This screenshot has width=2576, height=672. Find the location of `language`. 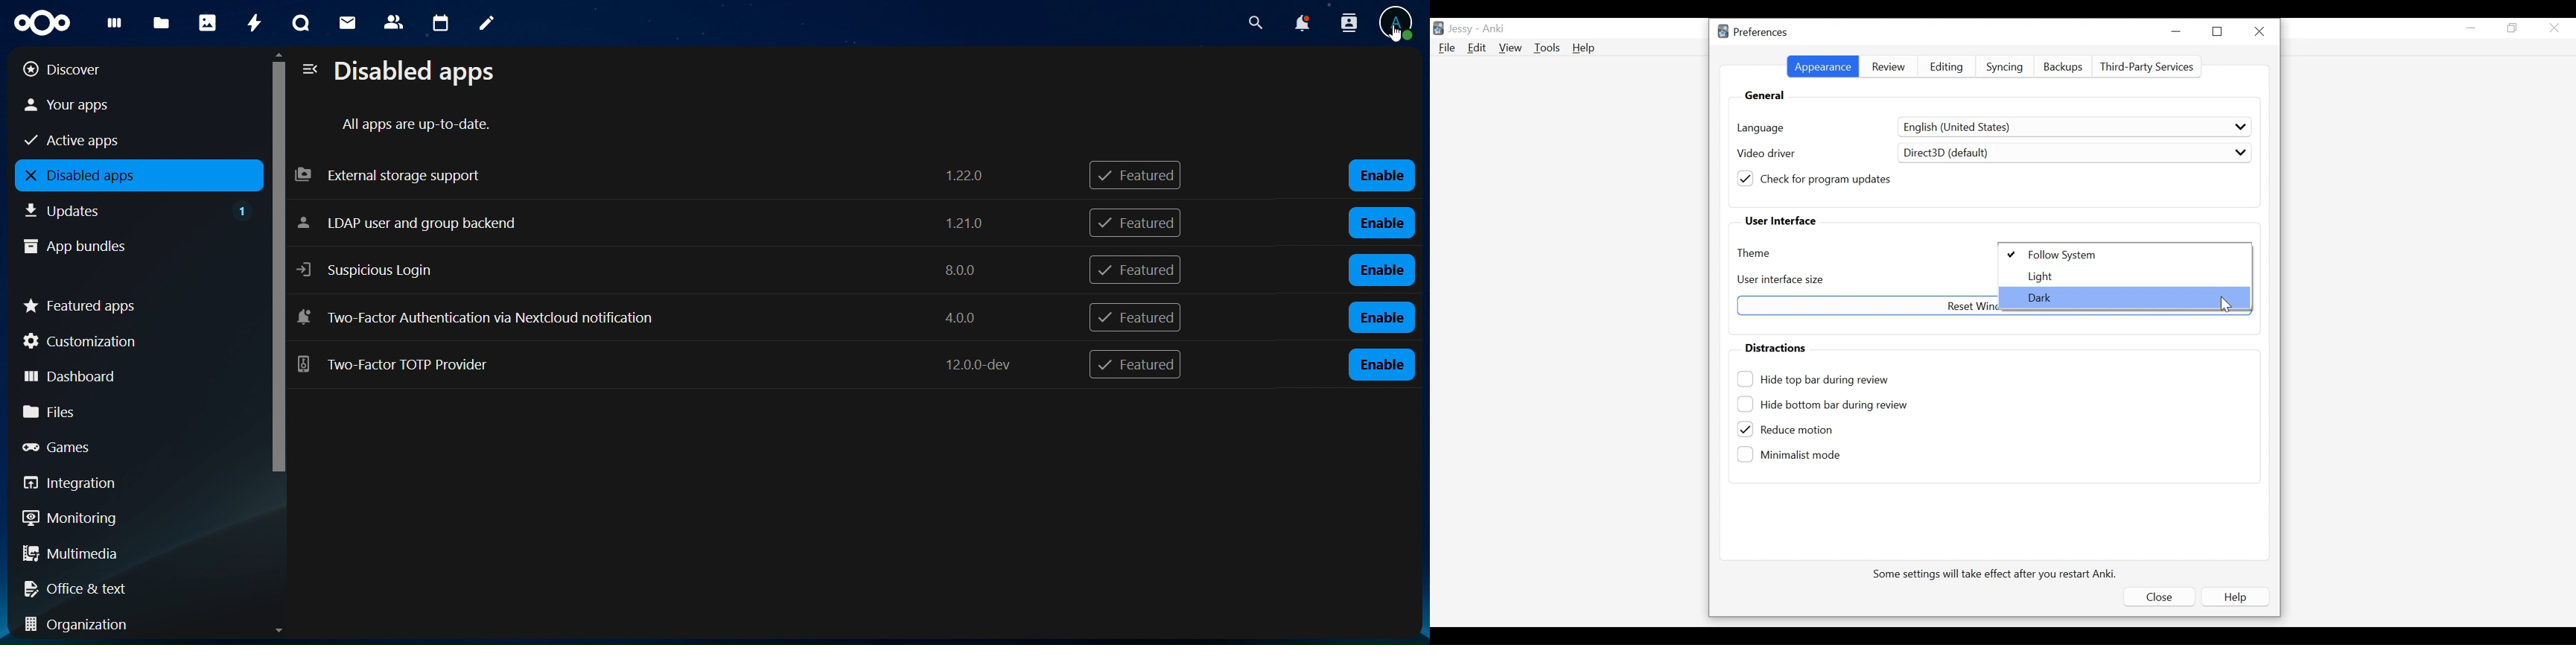

language is located at coordinates (1761, 127).